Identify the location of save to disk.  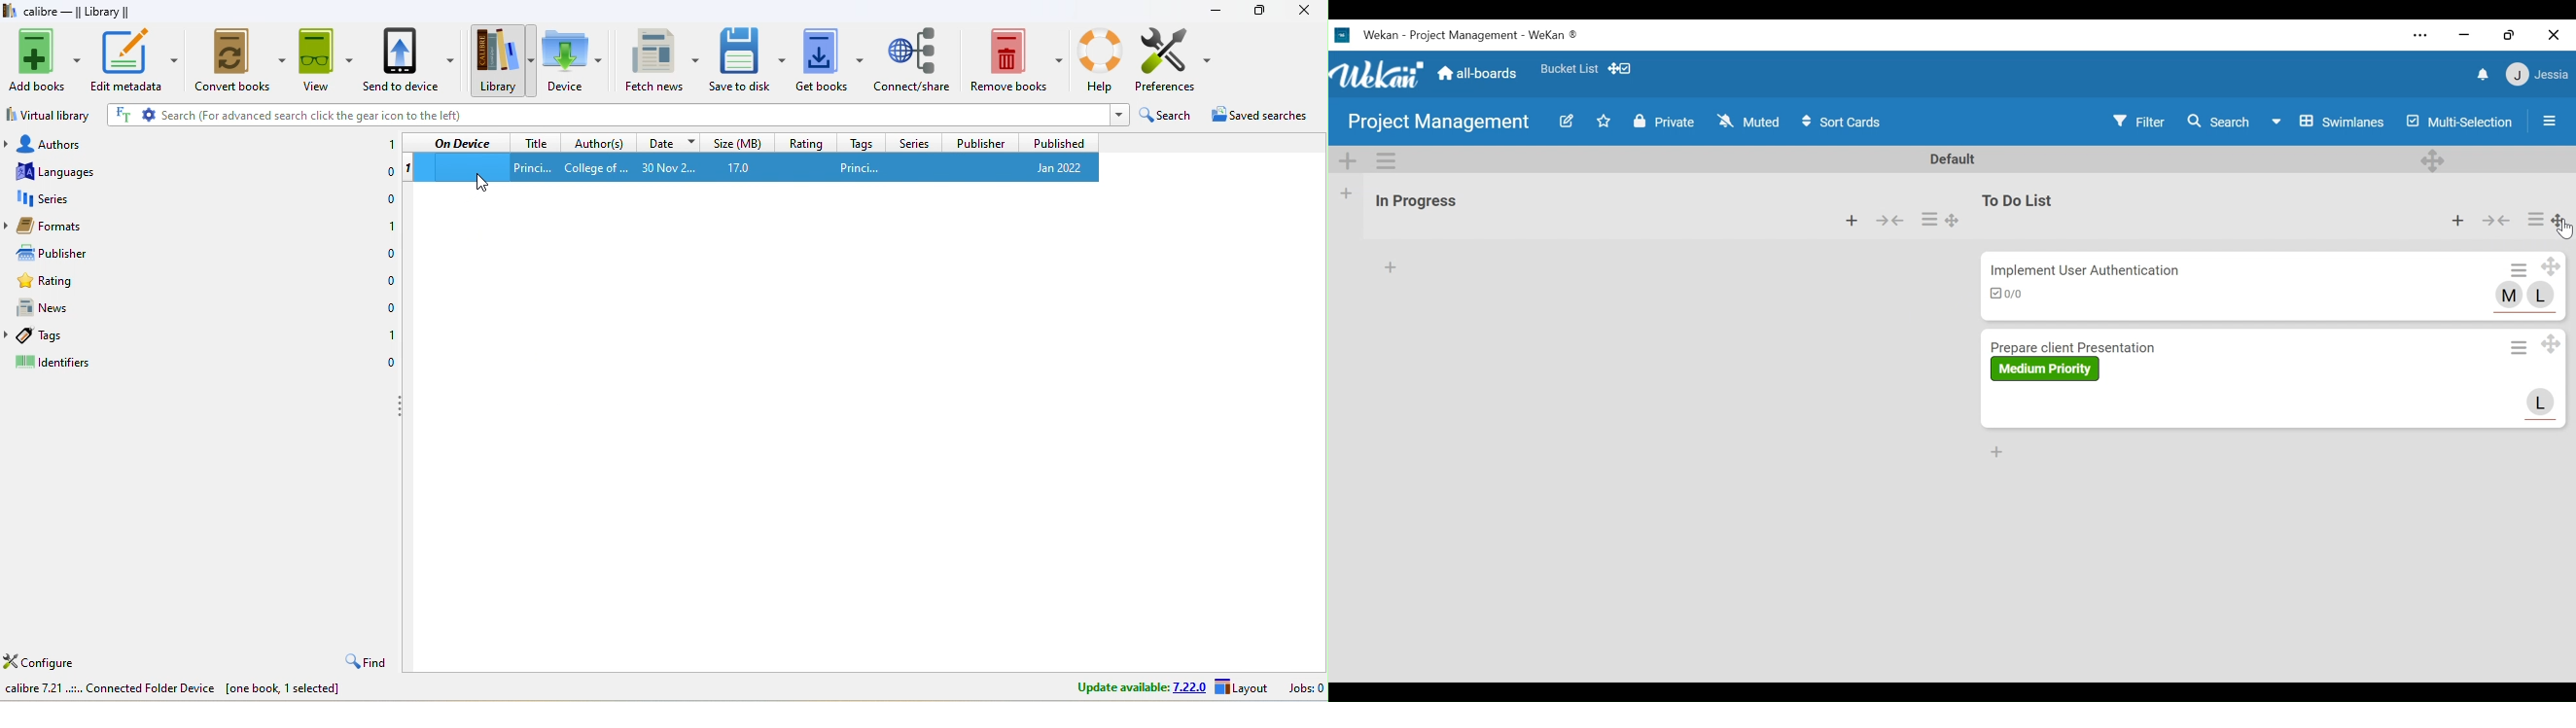
(748, 58).